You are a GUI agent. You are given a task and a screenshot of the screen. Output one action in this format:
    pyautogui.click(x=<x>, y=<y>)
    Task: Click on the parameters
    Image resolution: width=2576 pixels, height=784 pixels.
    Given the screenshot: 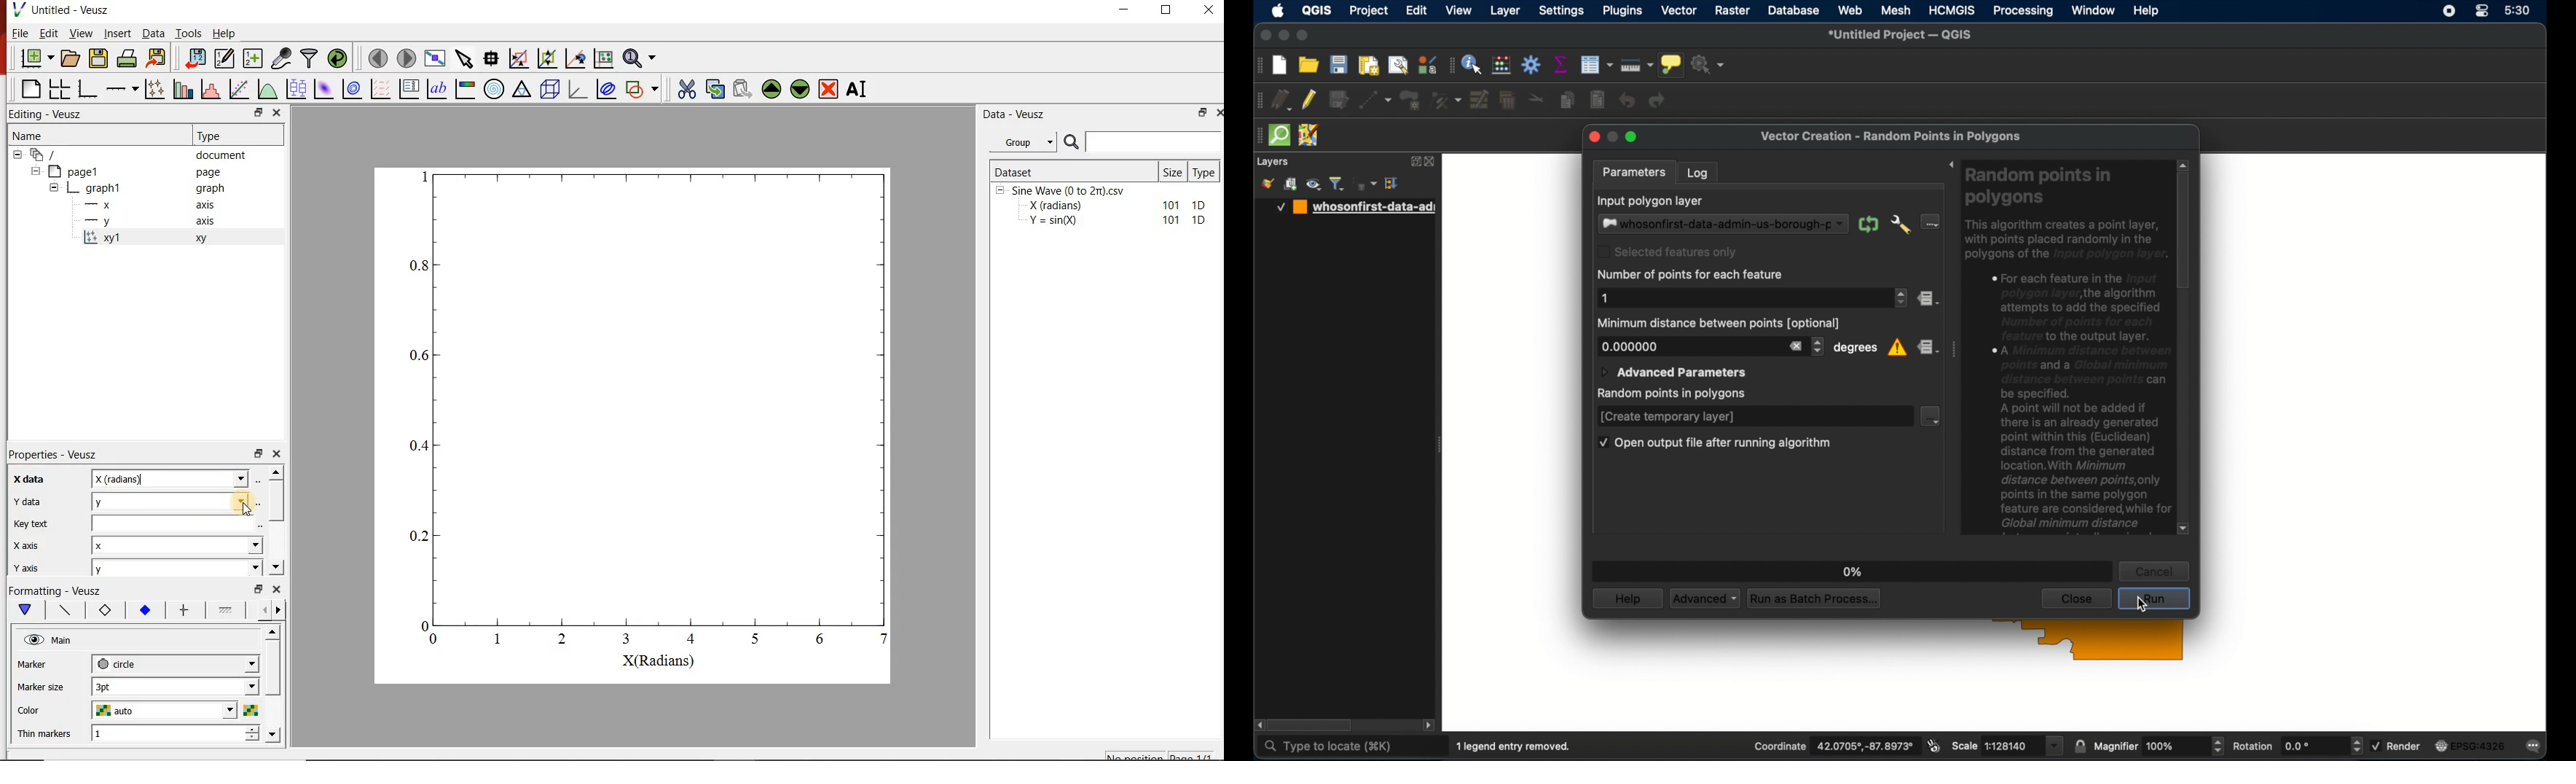 What is the action you would take?
    pyautogui.click(x=1635, y=171)
    